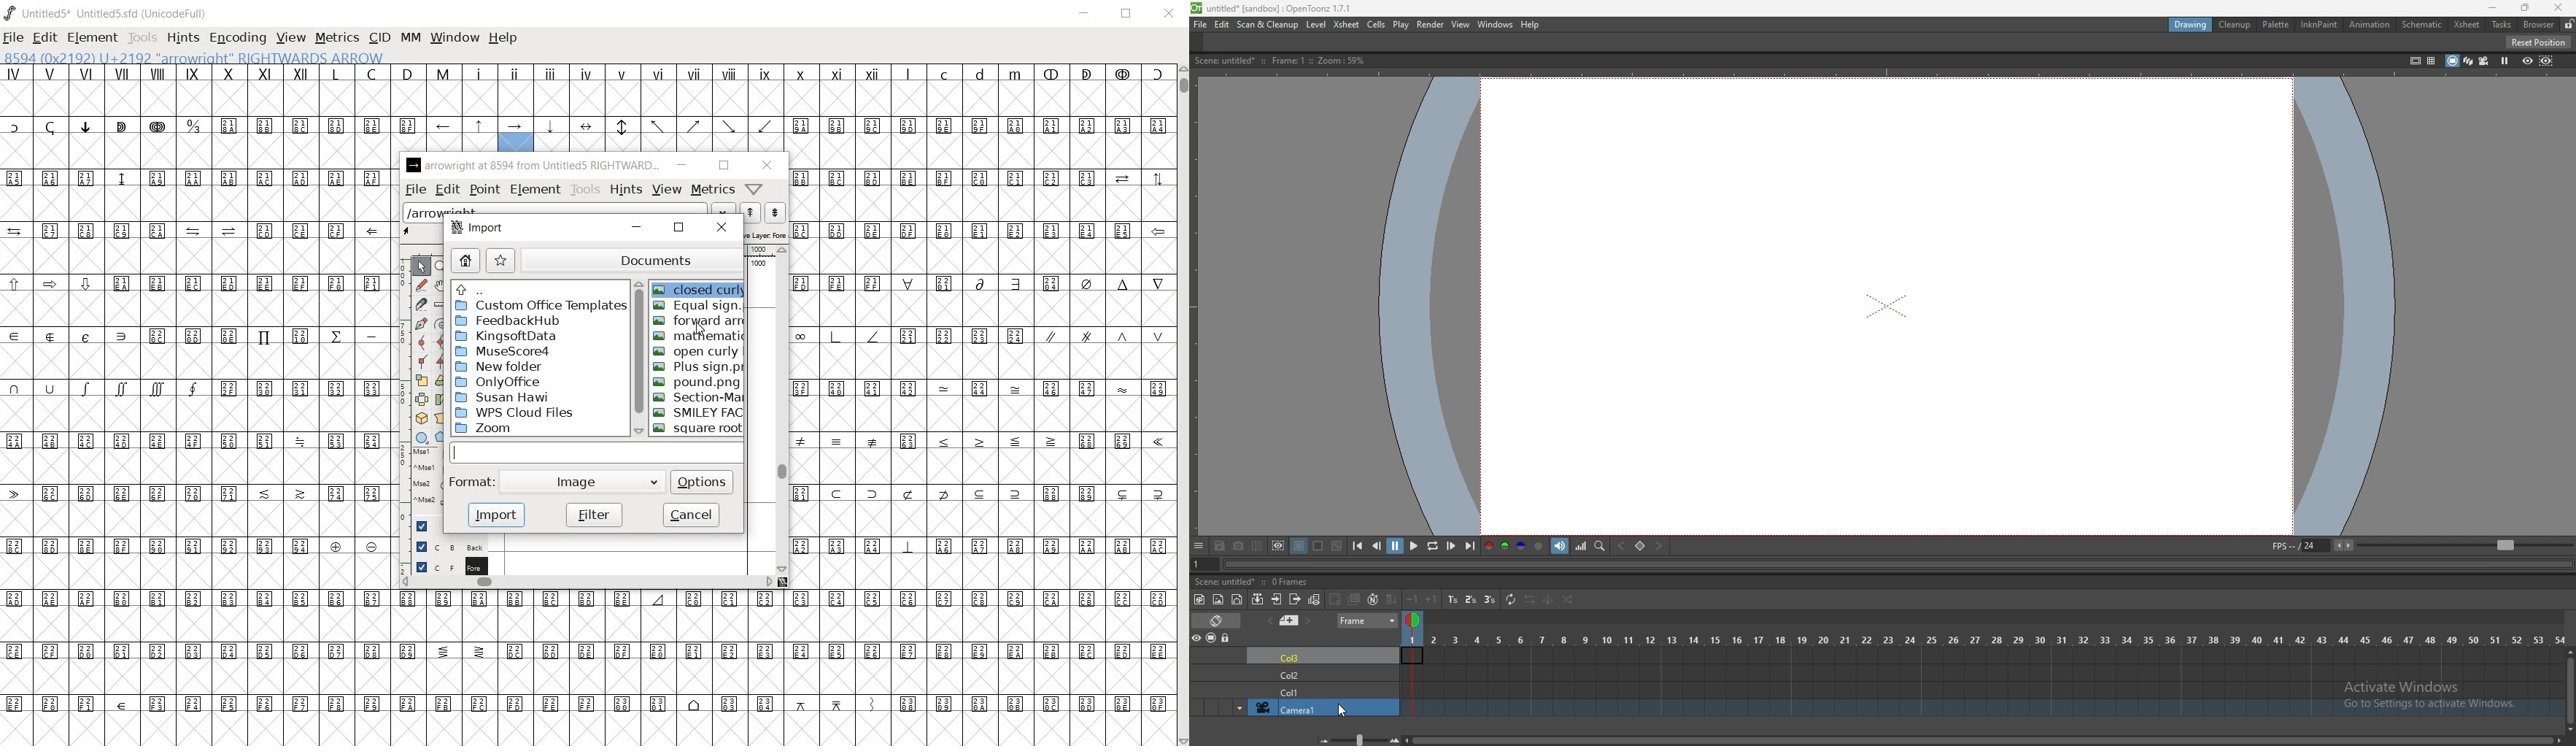 The image size is (2576, 756). I want to click on rectangle or ellipse, so click(422, 437).